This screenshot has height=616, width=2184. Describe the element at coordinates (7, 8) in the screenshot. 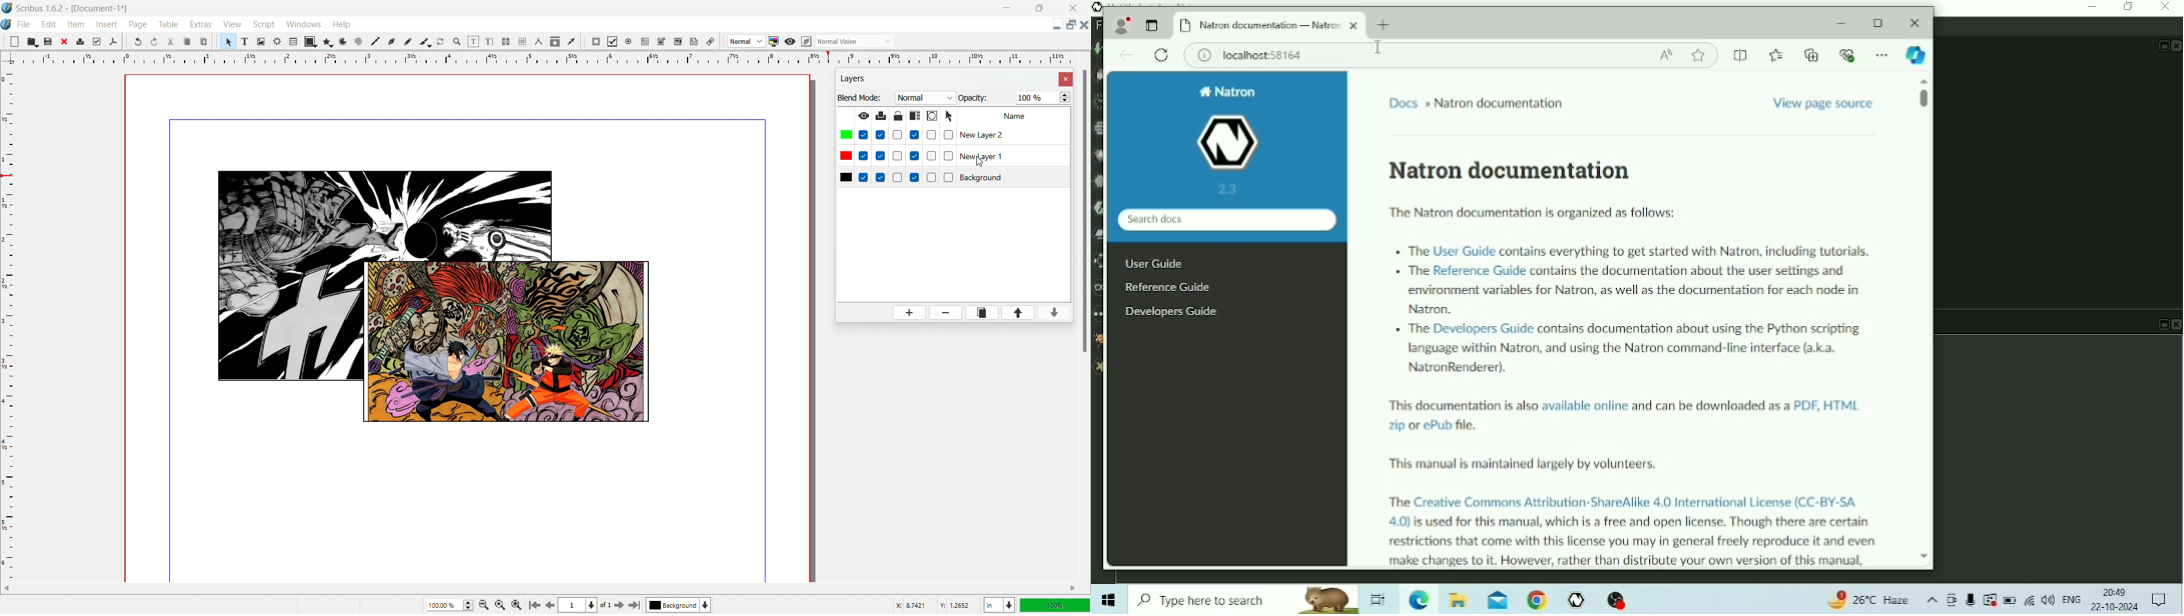

I see `logo` at that location.